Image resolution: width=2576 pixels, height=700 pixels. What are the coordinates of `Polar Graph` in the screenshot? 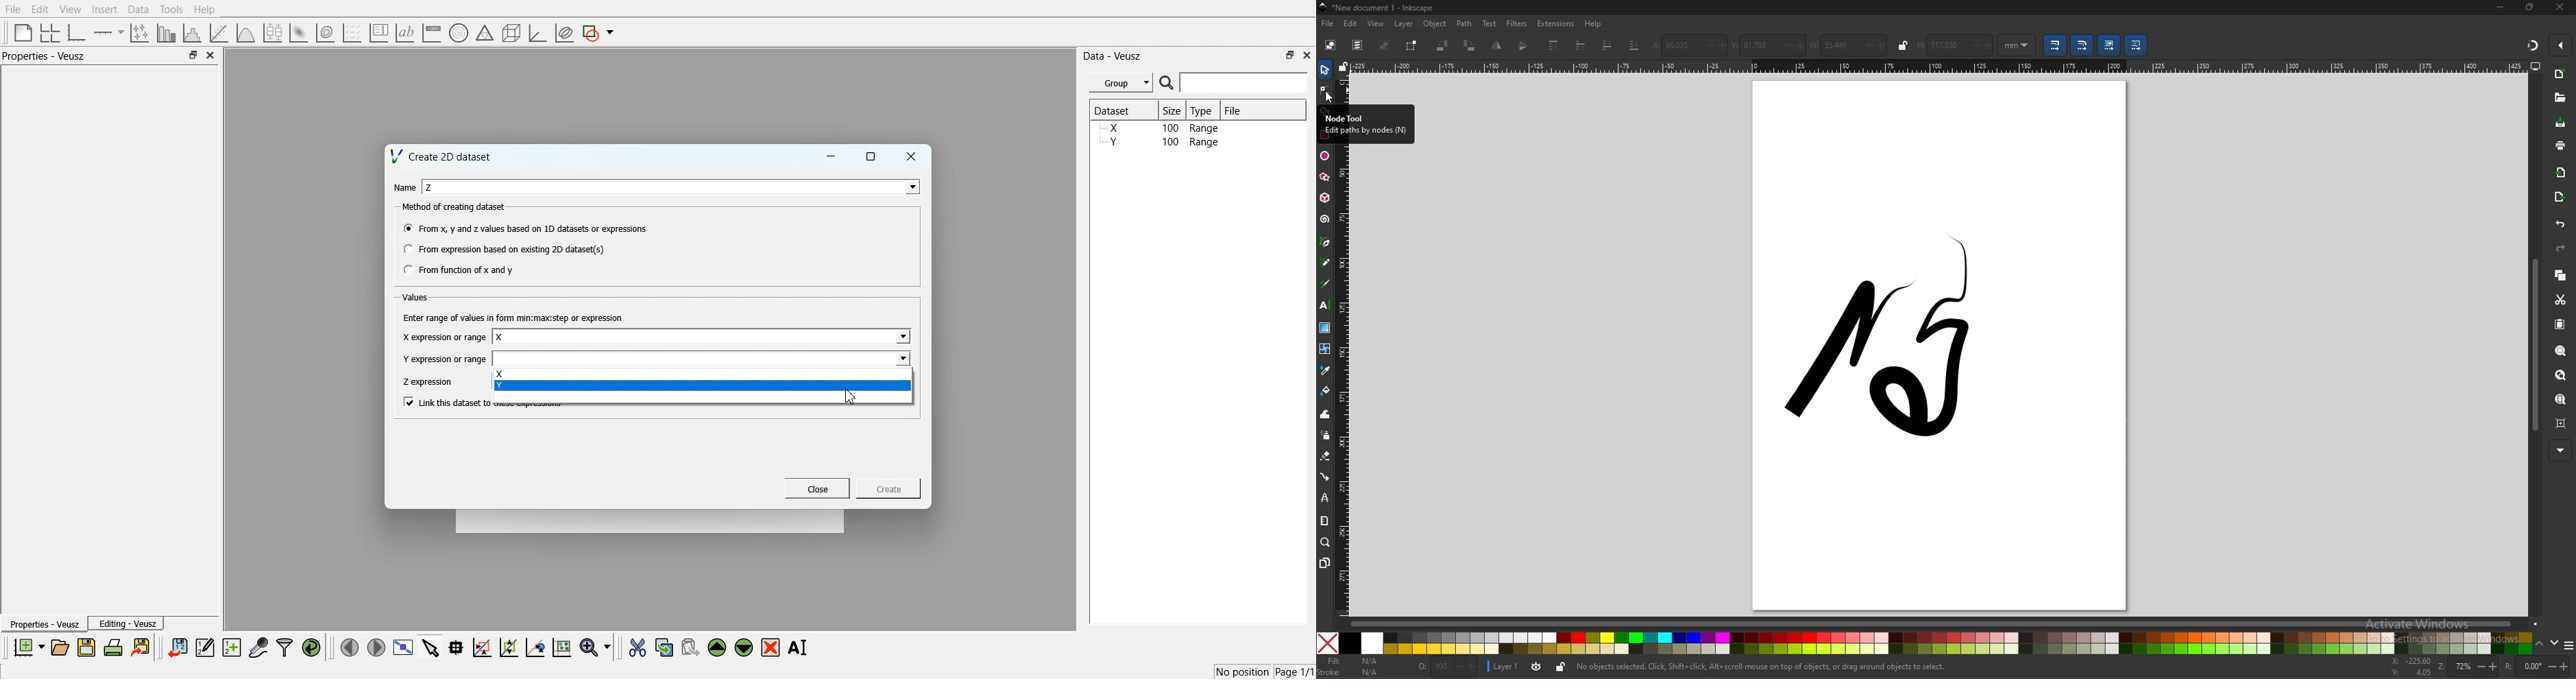 It's located at (459, 33).